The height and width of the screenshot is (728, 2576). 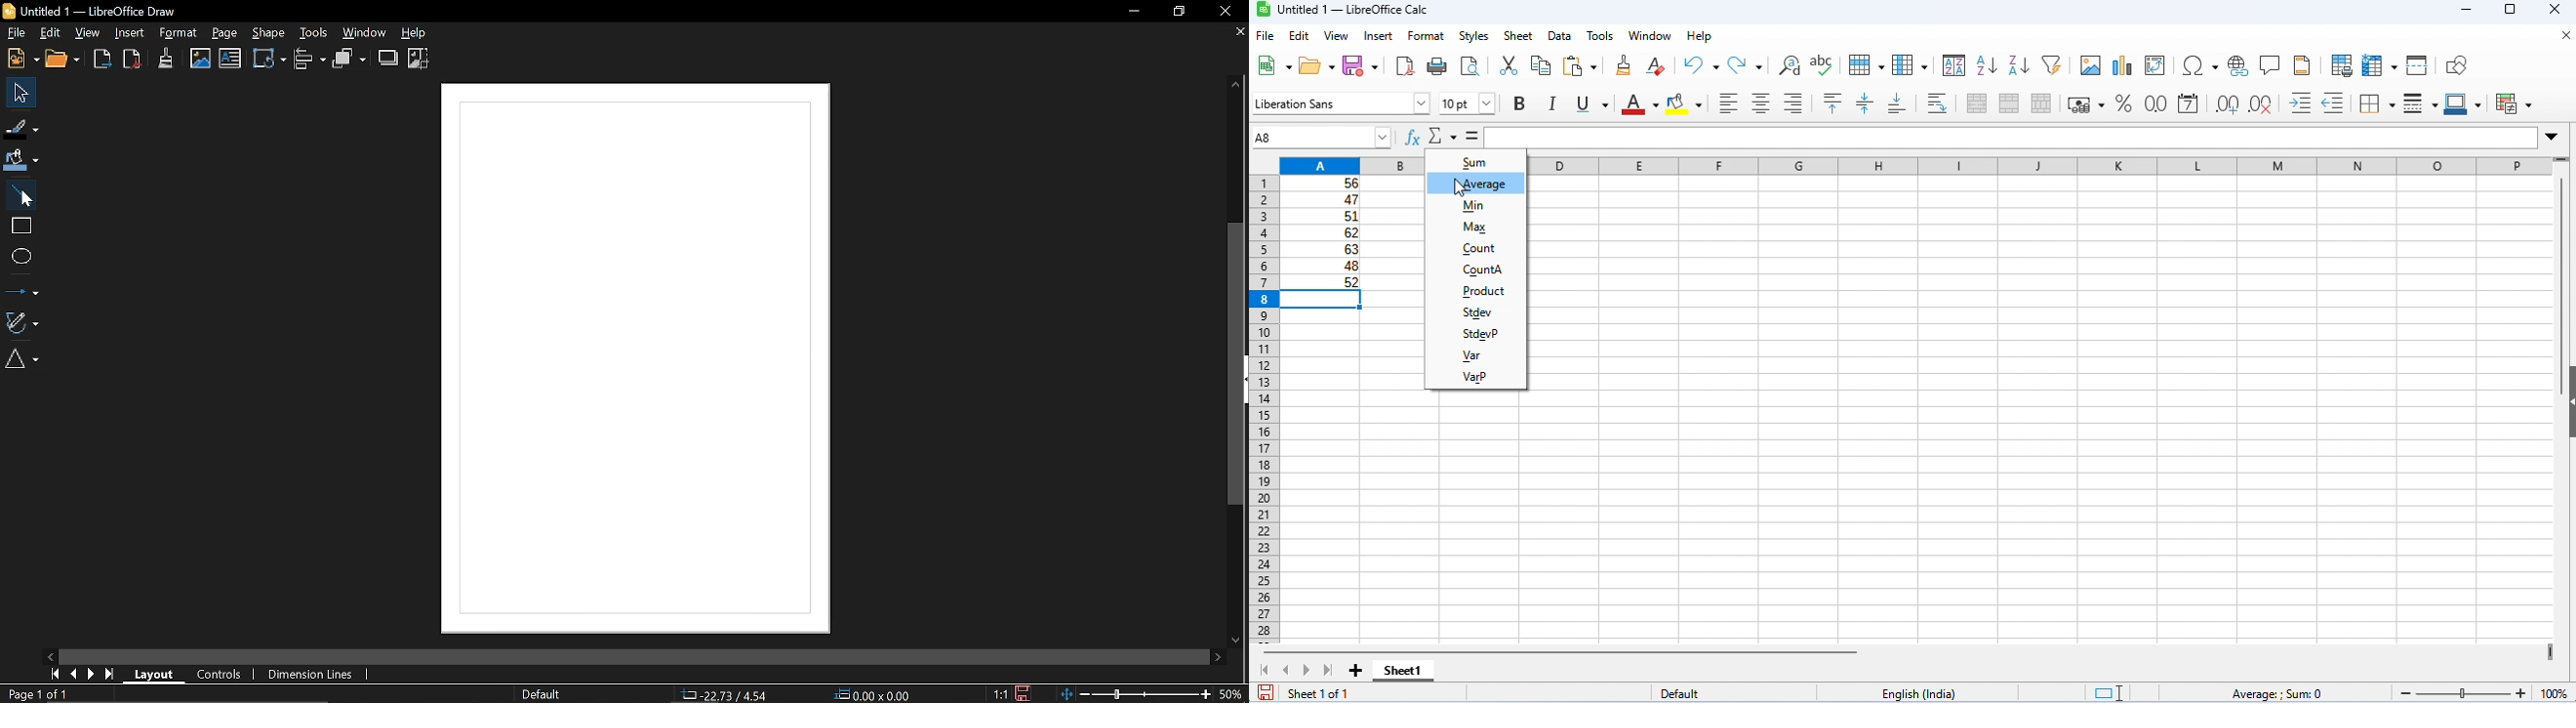 What do you see at coordinates (252, 695) in the screenshot?
I see `Current diagram` at bounding box center [252, 695].